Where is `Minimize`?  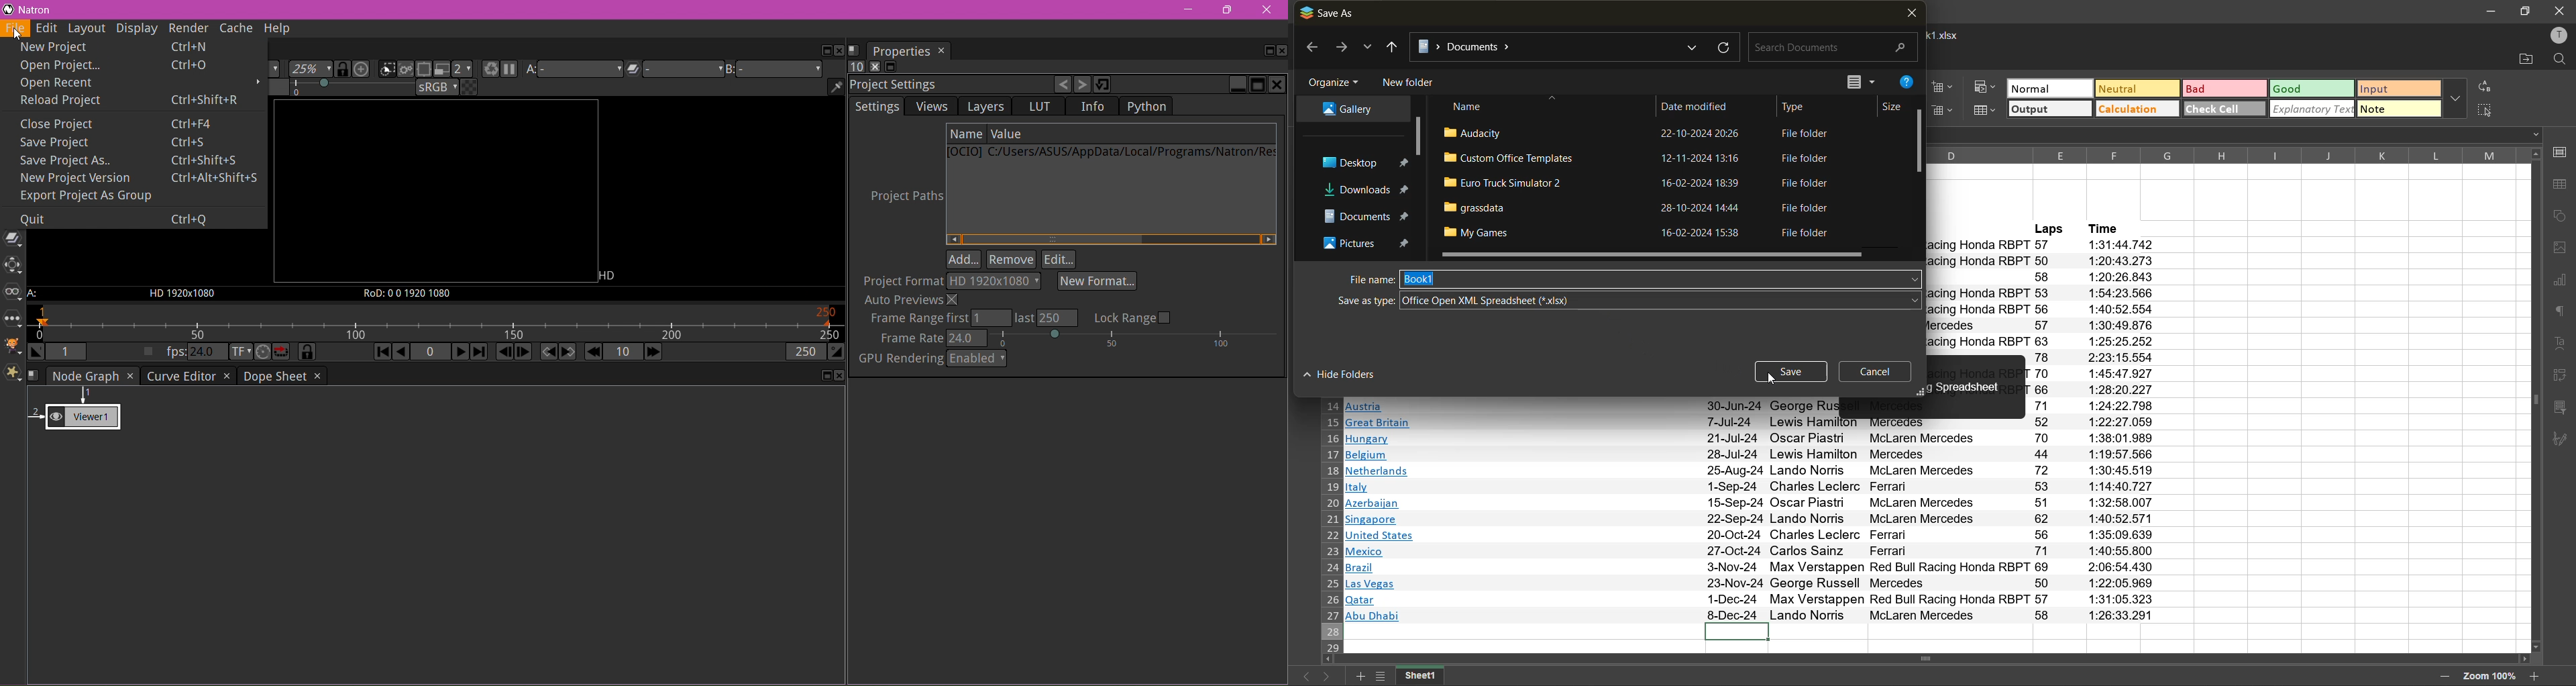 Minimize is located at coordinates (1236, 85).